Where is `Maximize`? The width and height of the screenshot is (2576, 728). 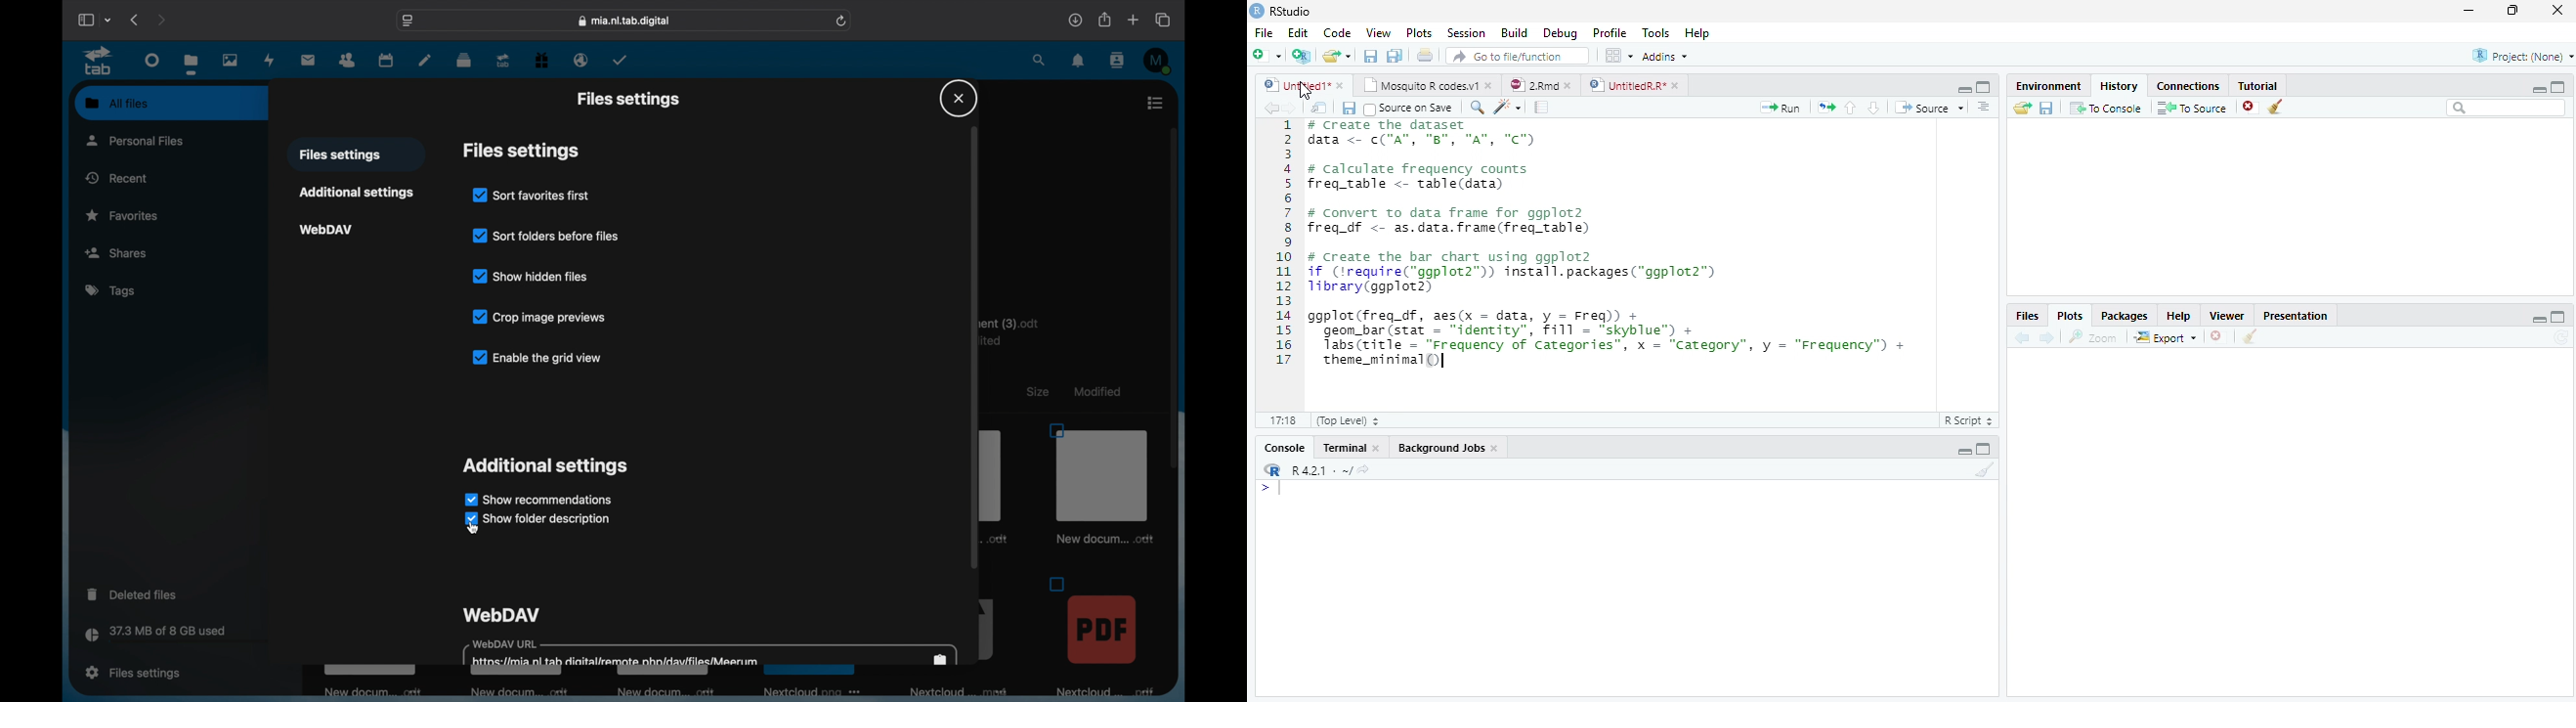
Maximize is located at coordinates (2559, 317).